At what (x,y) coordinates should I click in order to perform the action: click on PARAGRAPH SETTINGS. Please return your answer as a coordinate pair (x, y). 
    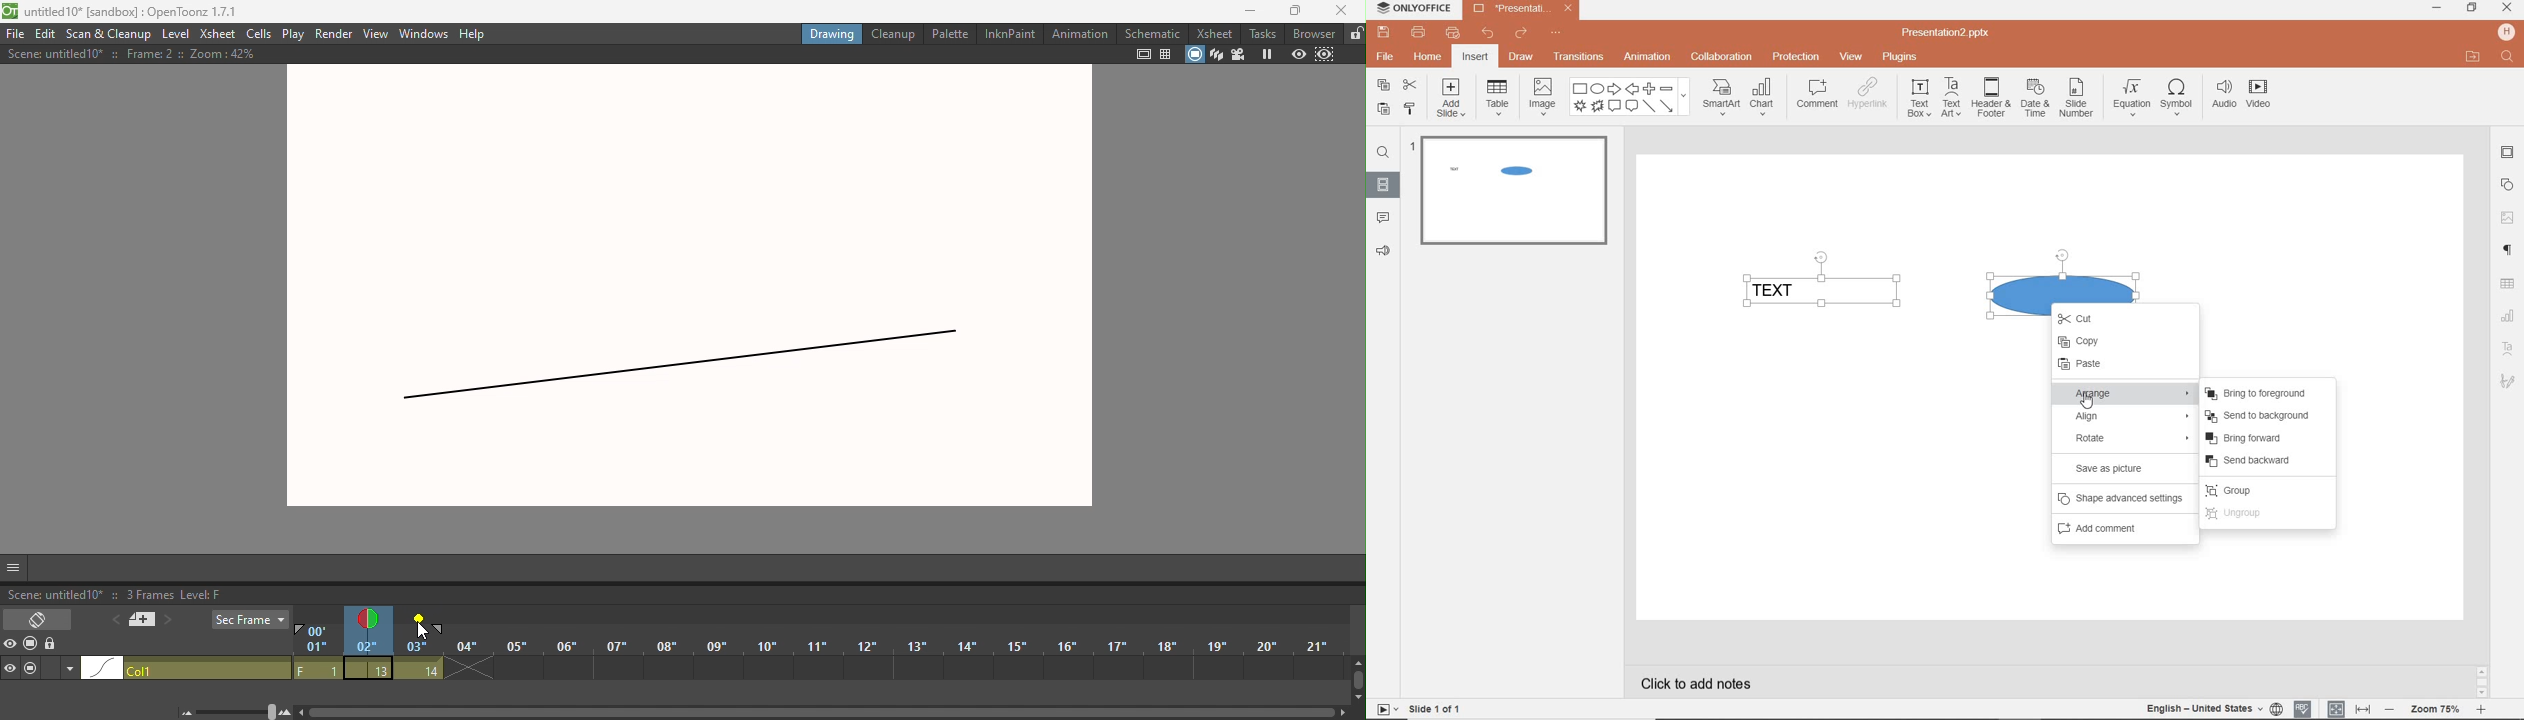
    Looking at the image, I should click on (2509, 252).